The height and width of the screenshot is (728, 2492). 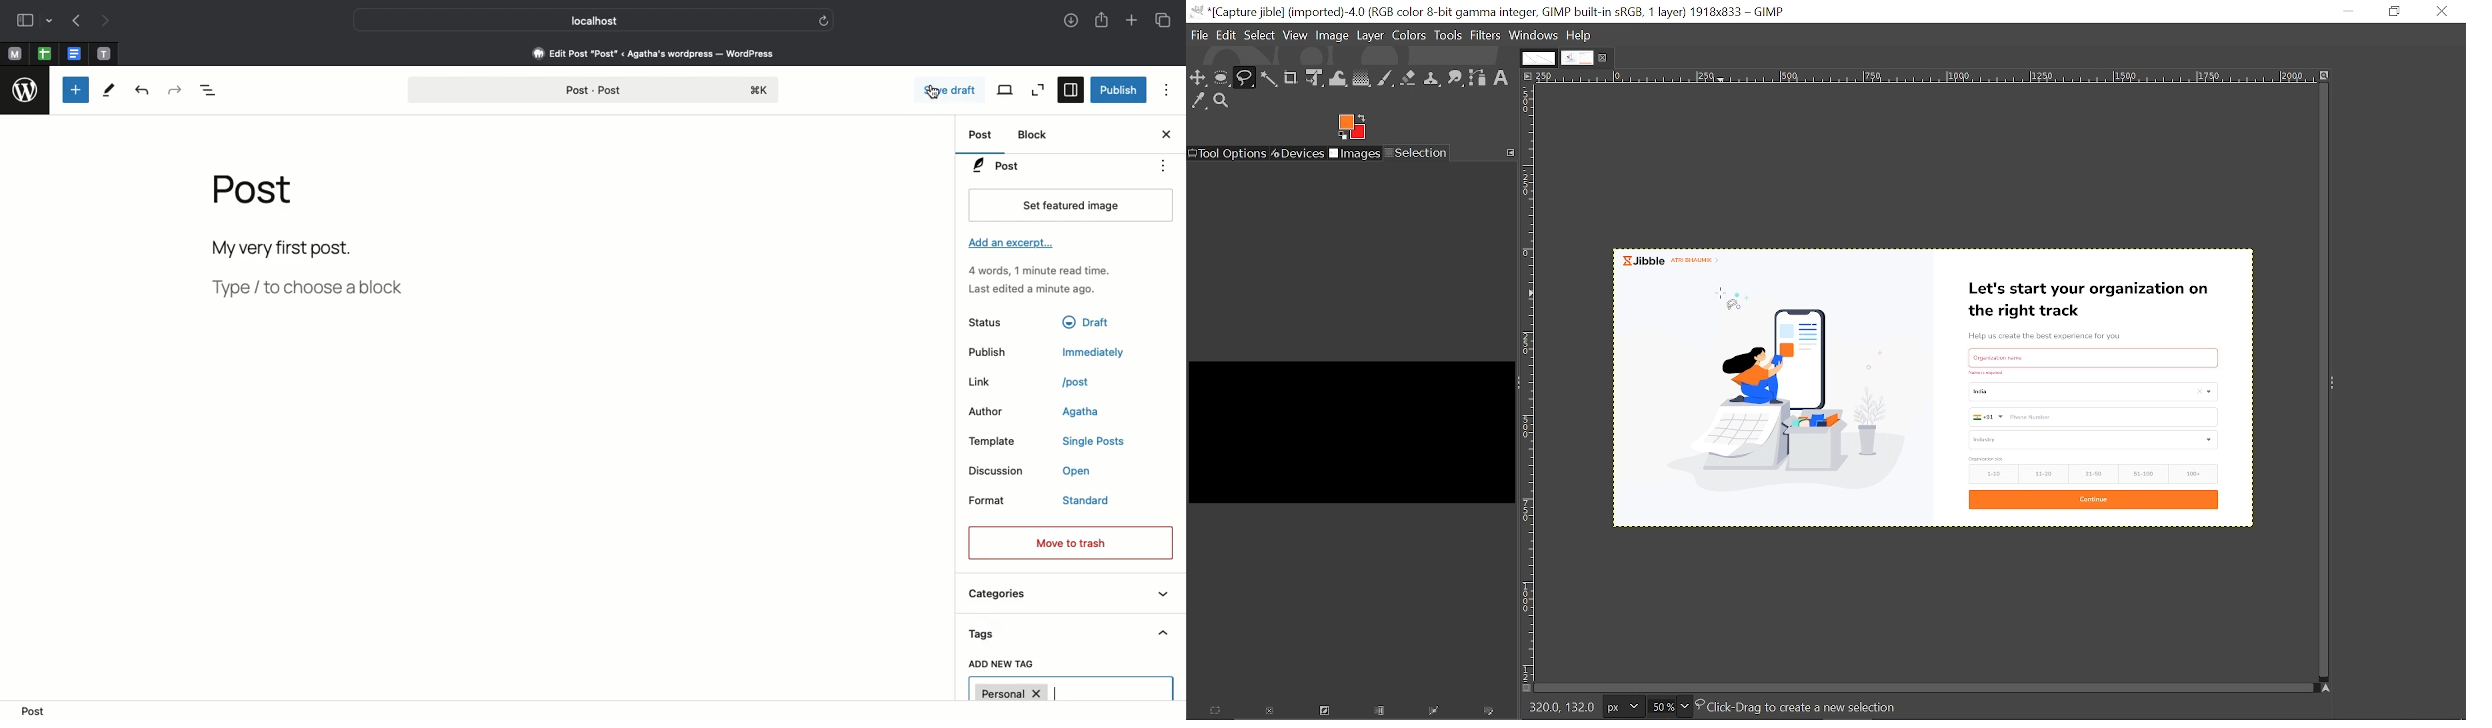 What do you see at coordinates (2392, 11) in the screenshot?
I see `Restore down` at bounding box center [2392, 11].